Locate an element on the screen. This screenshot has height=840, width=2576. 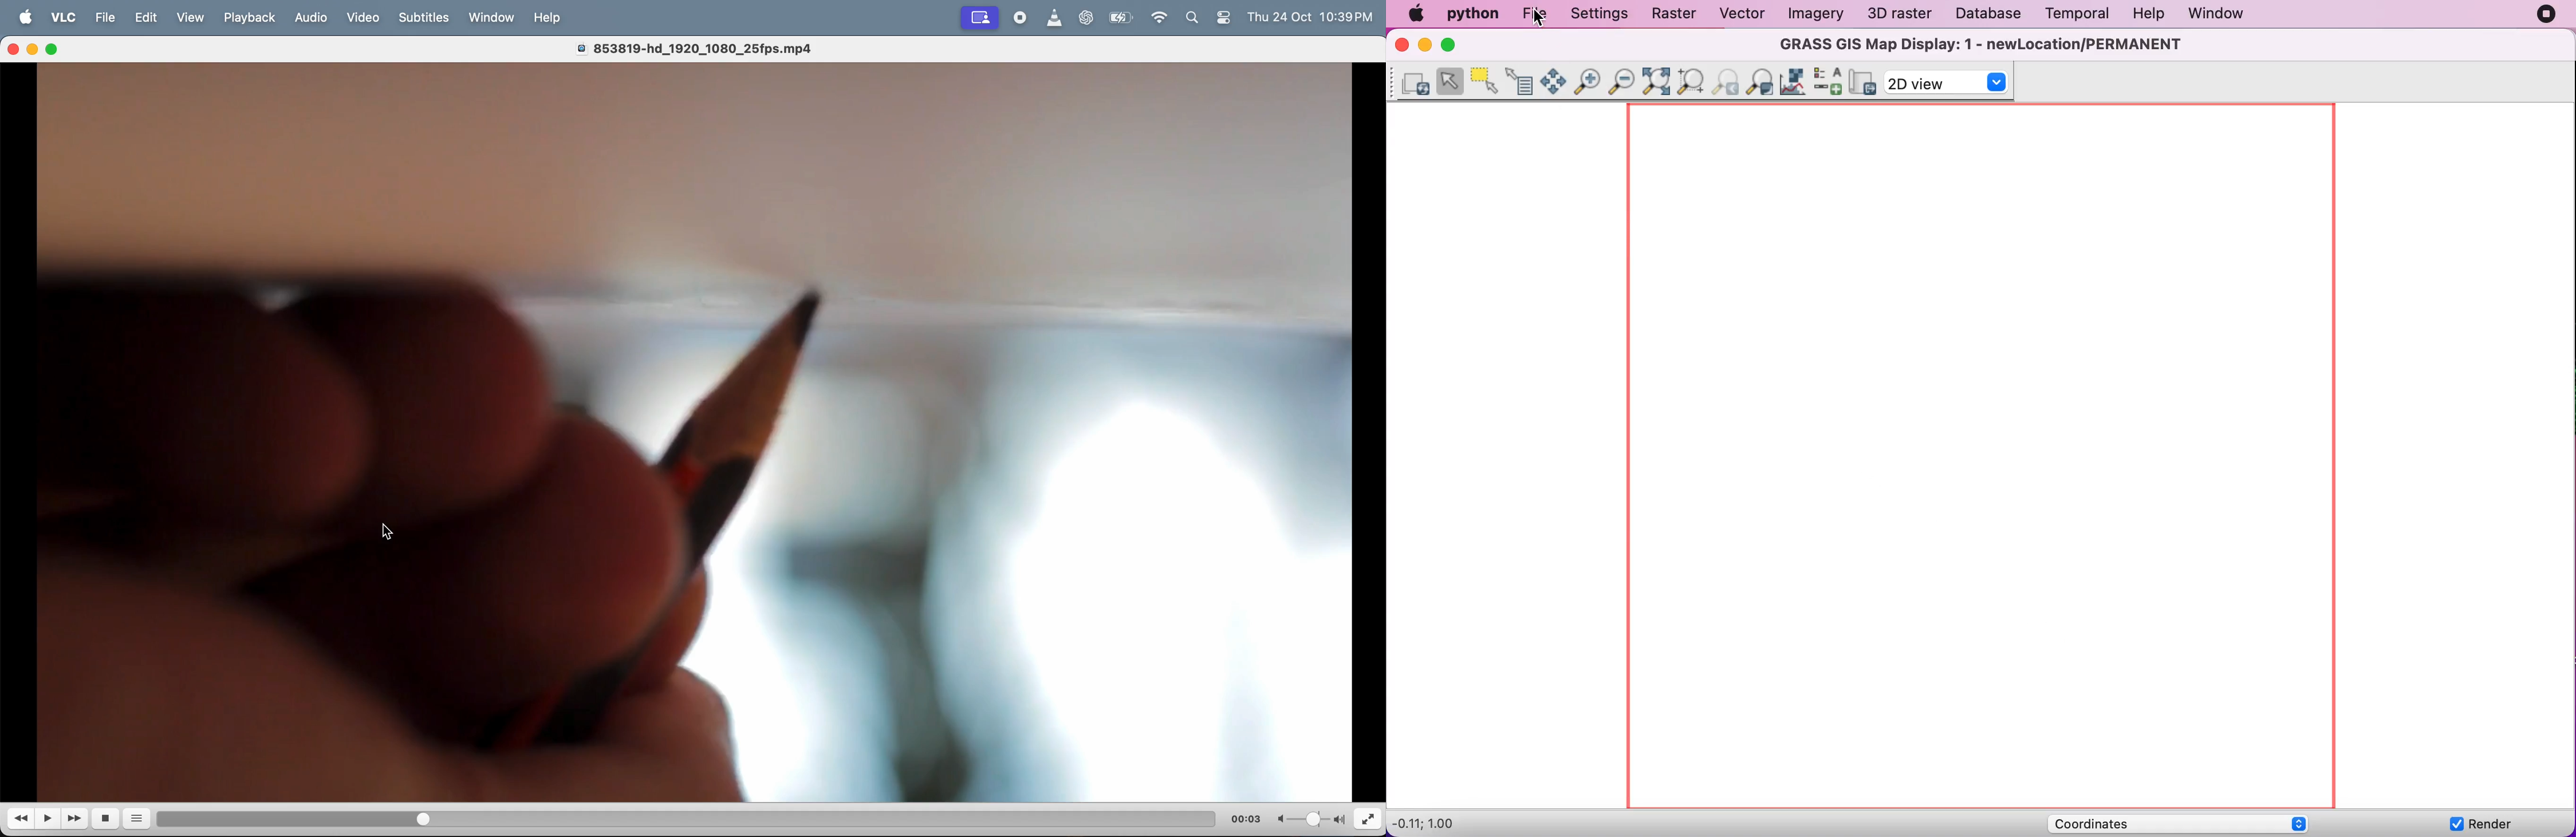
Fast forward is located at coordinates (77, 818).